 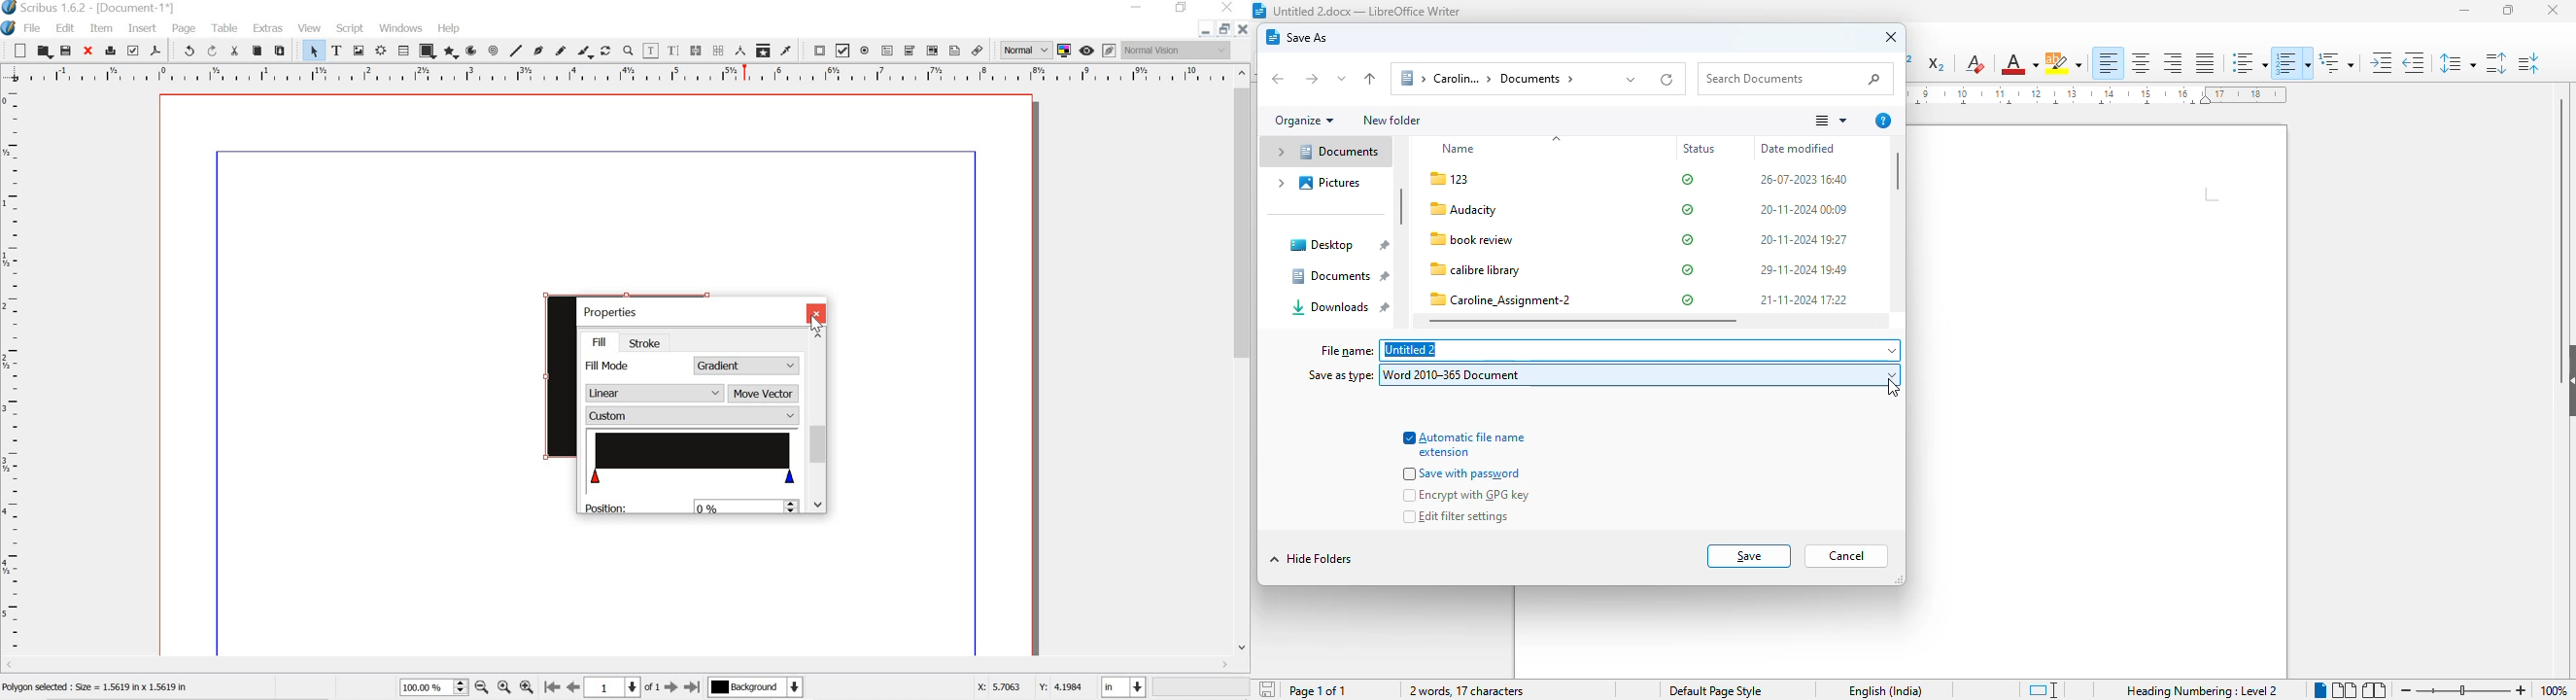 What do you see at coordinates (403, 50) in the screenshot?
I see `table` at bounding box center [403, 50].